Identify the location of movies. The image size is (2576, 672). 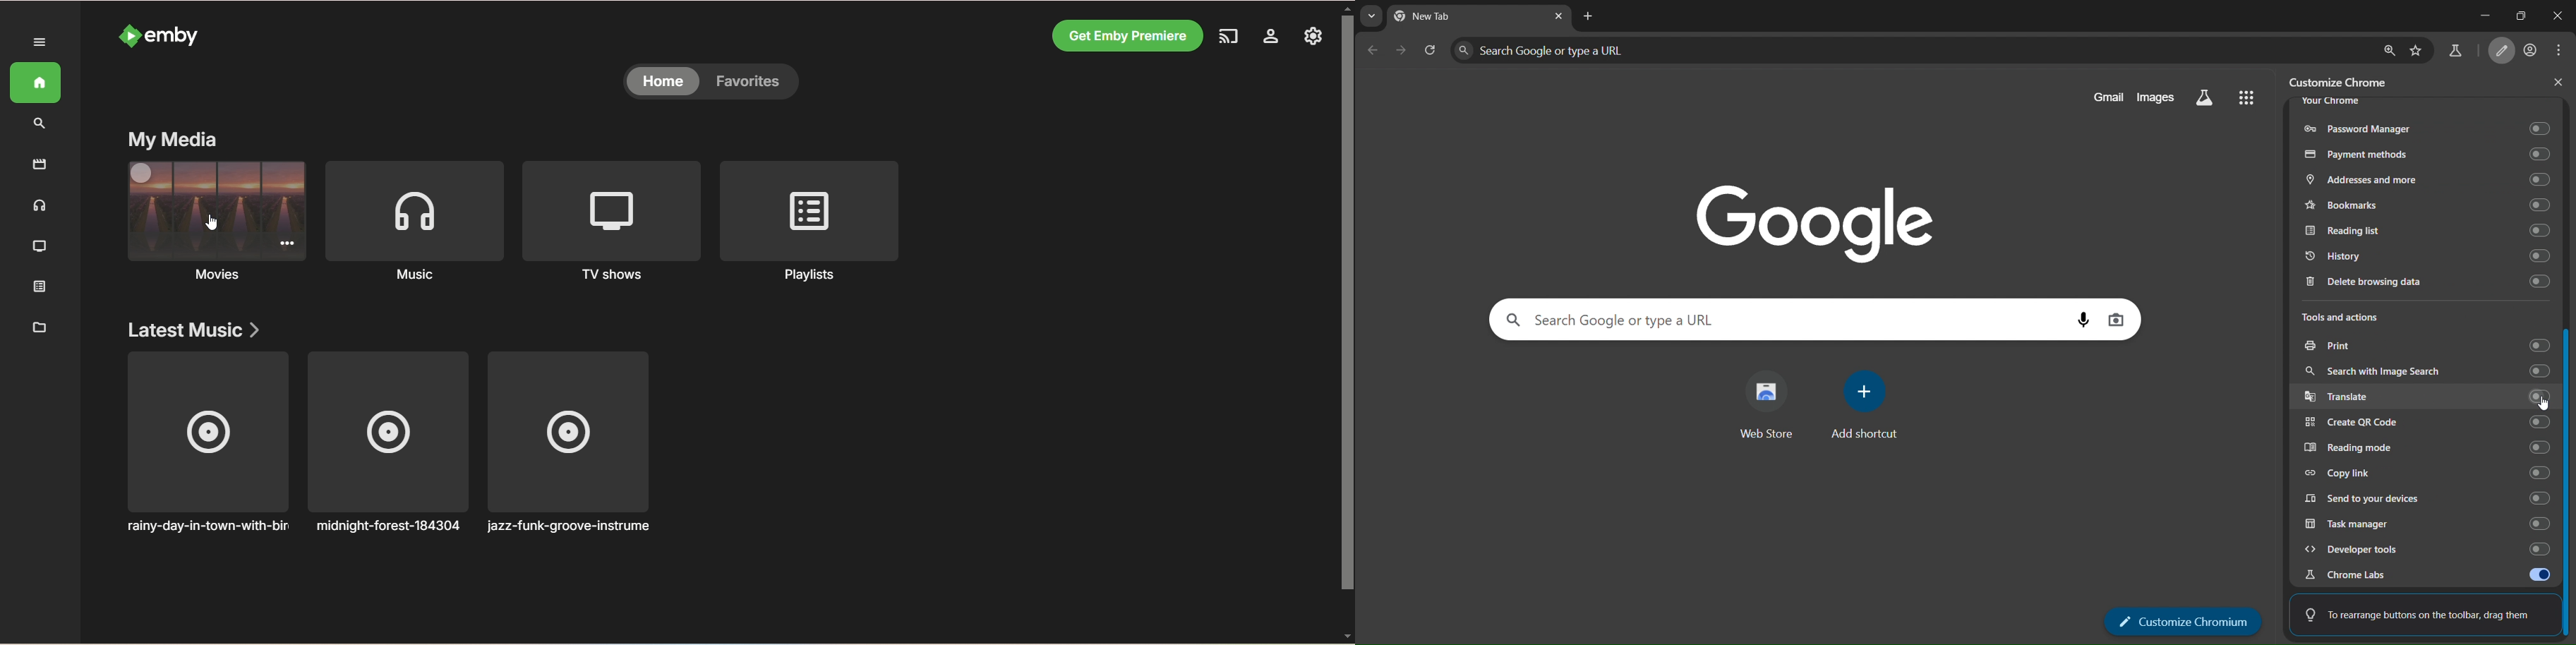
(208, 210).